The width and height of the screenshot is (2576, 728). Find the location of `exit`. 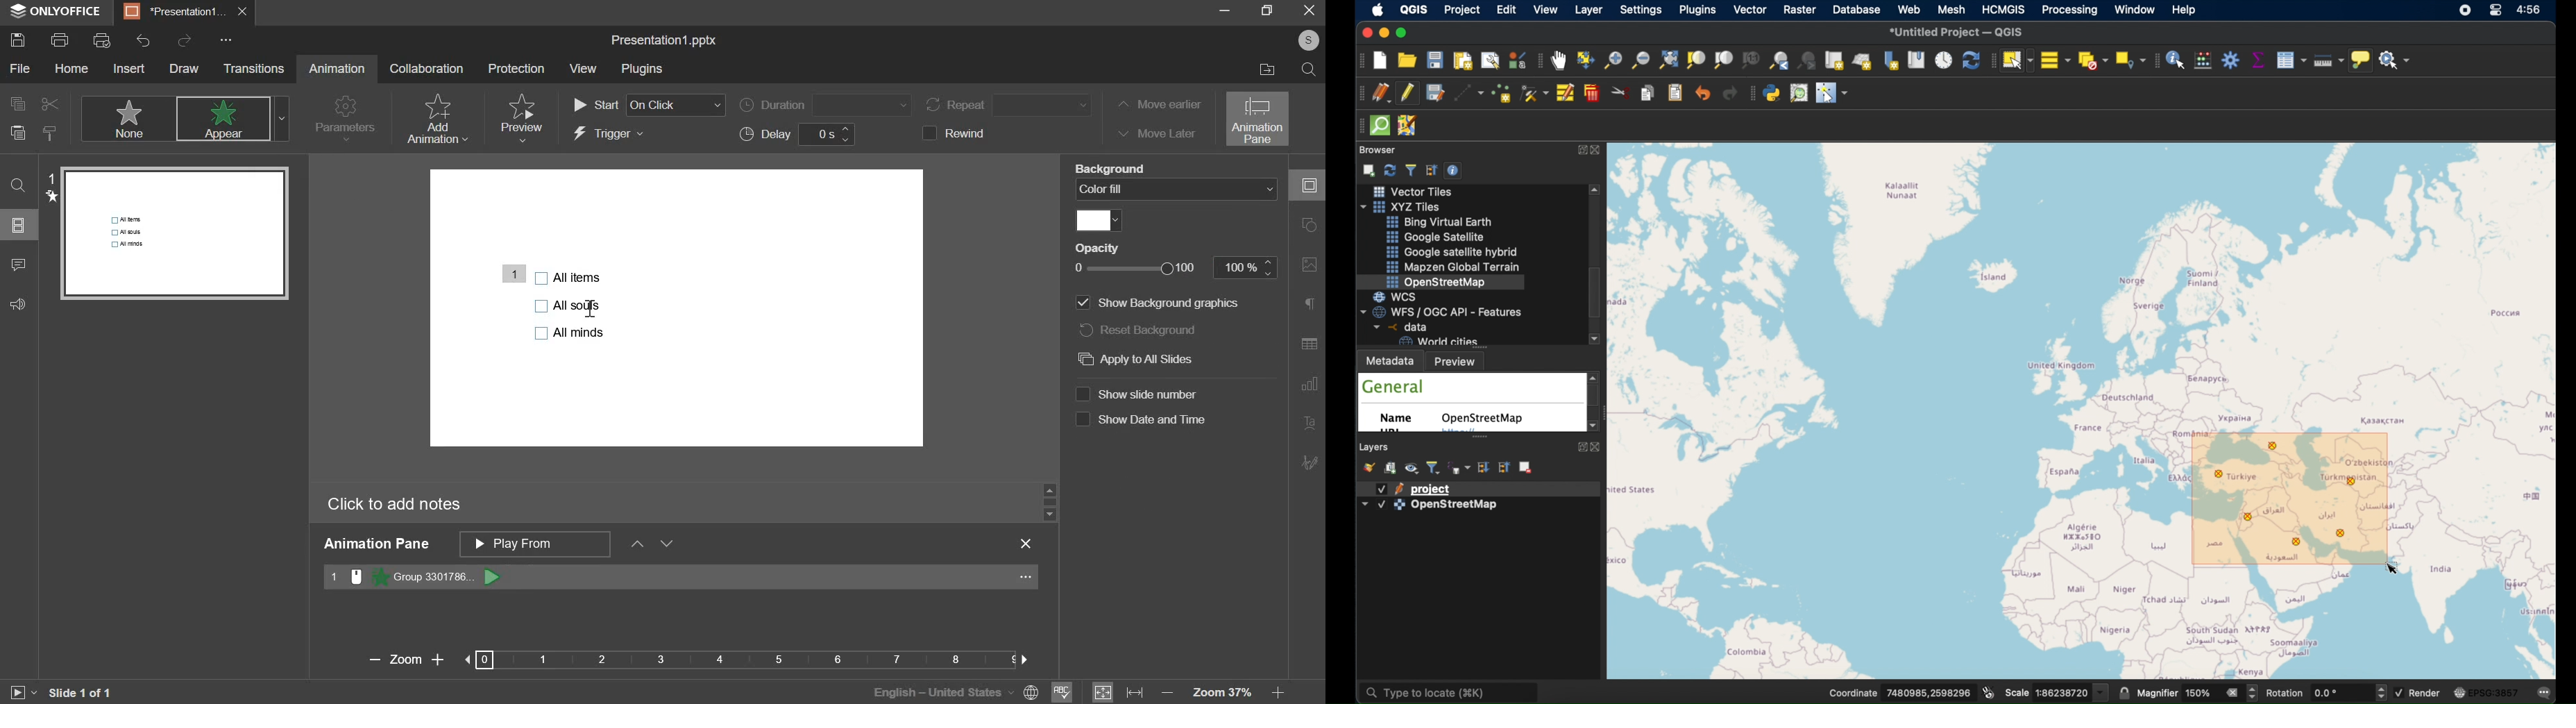

exit is located at coordinates (1026, 543).